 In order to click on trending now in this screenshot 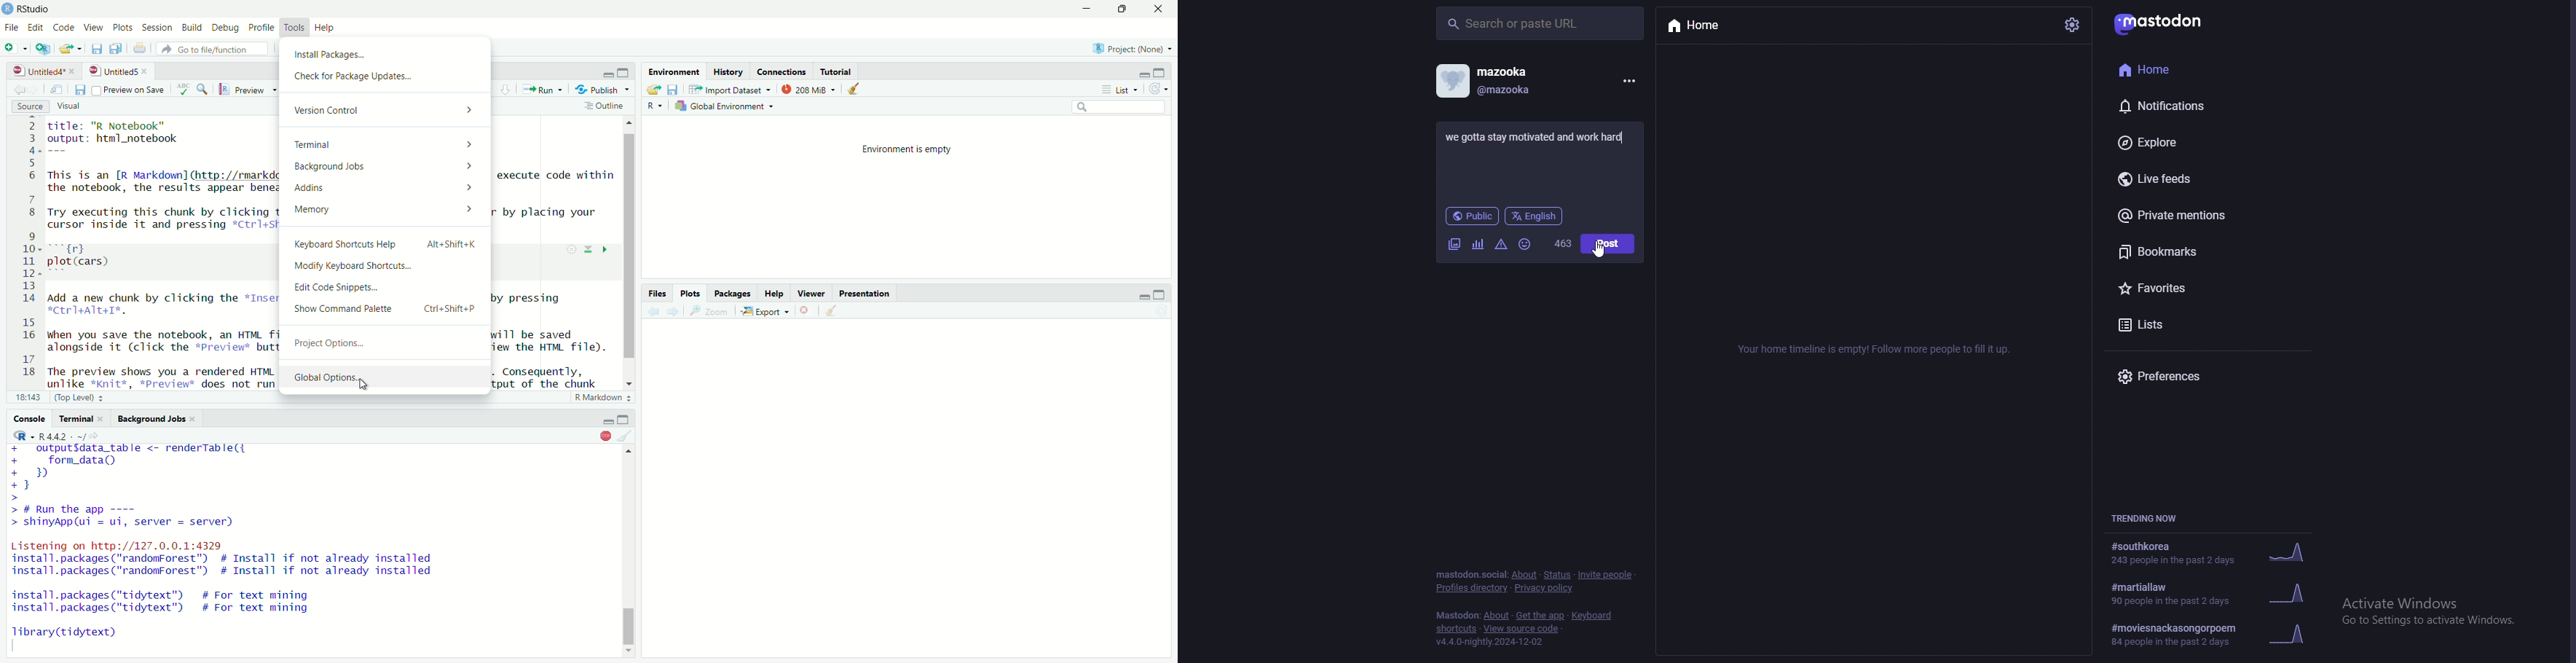, I will do `click(2149, 519)`.